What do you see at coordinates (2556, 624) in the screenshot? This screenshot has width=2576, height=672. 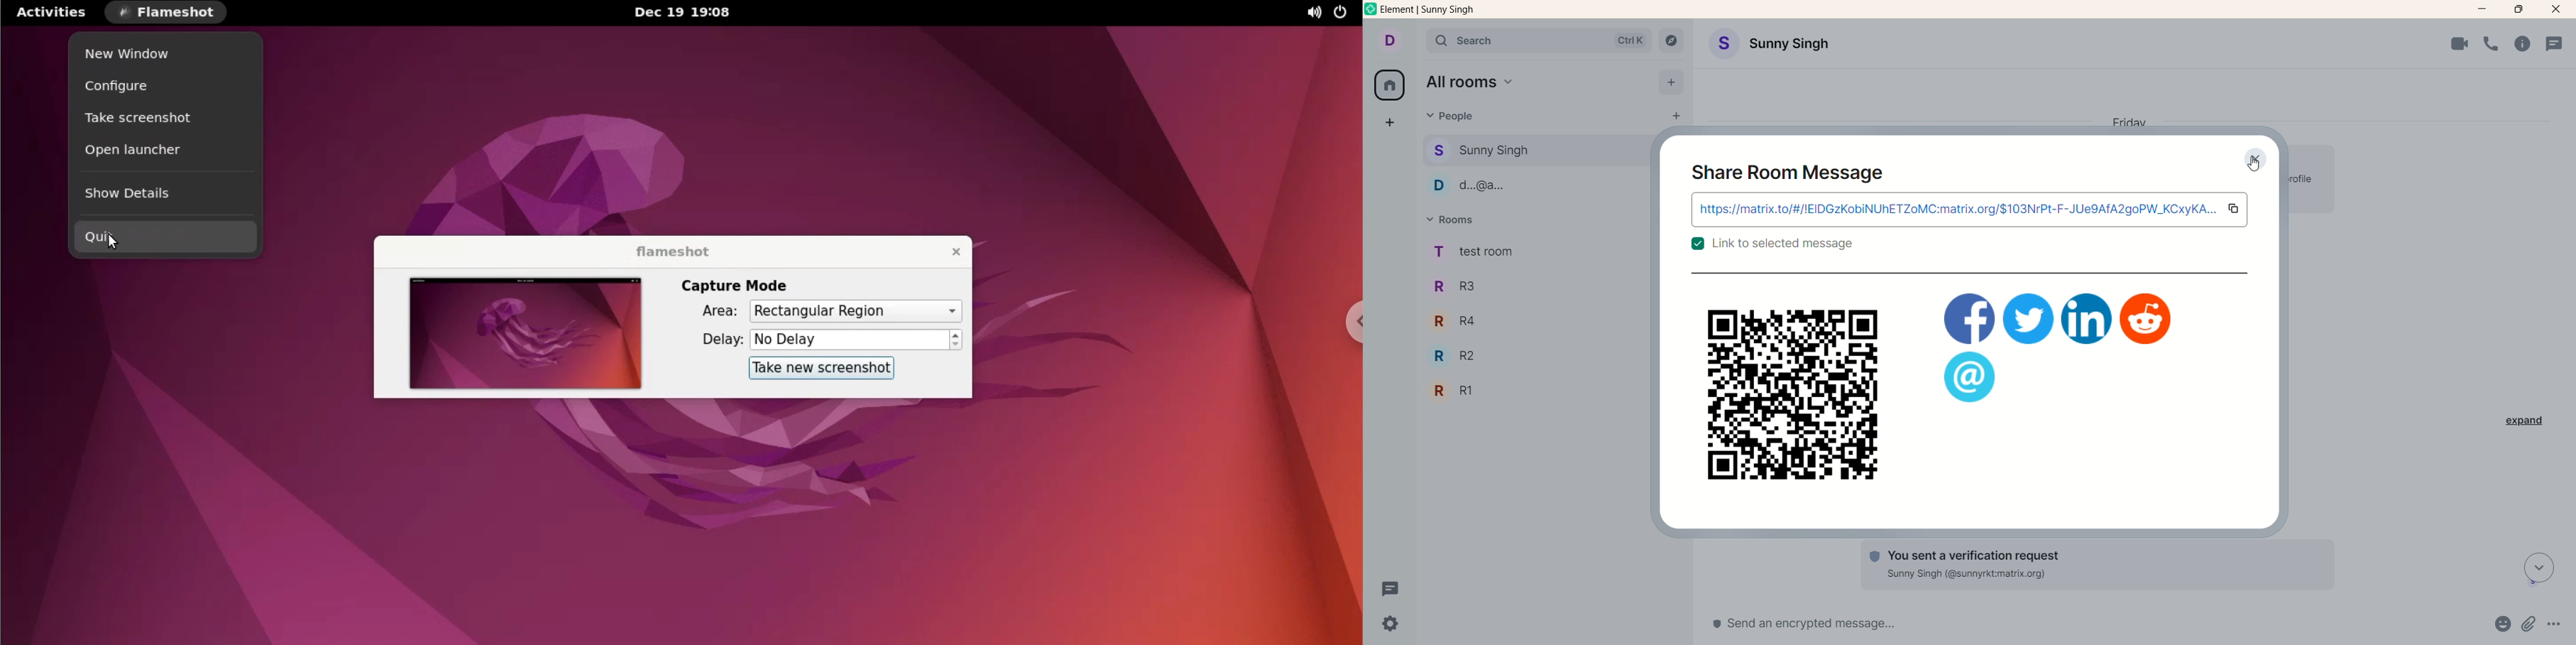 I see `options` at bounding box center [2556, 624].